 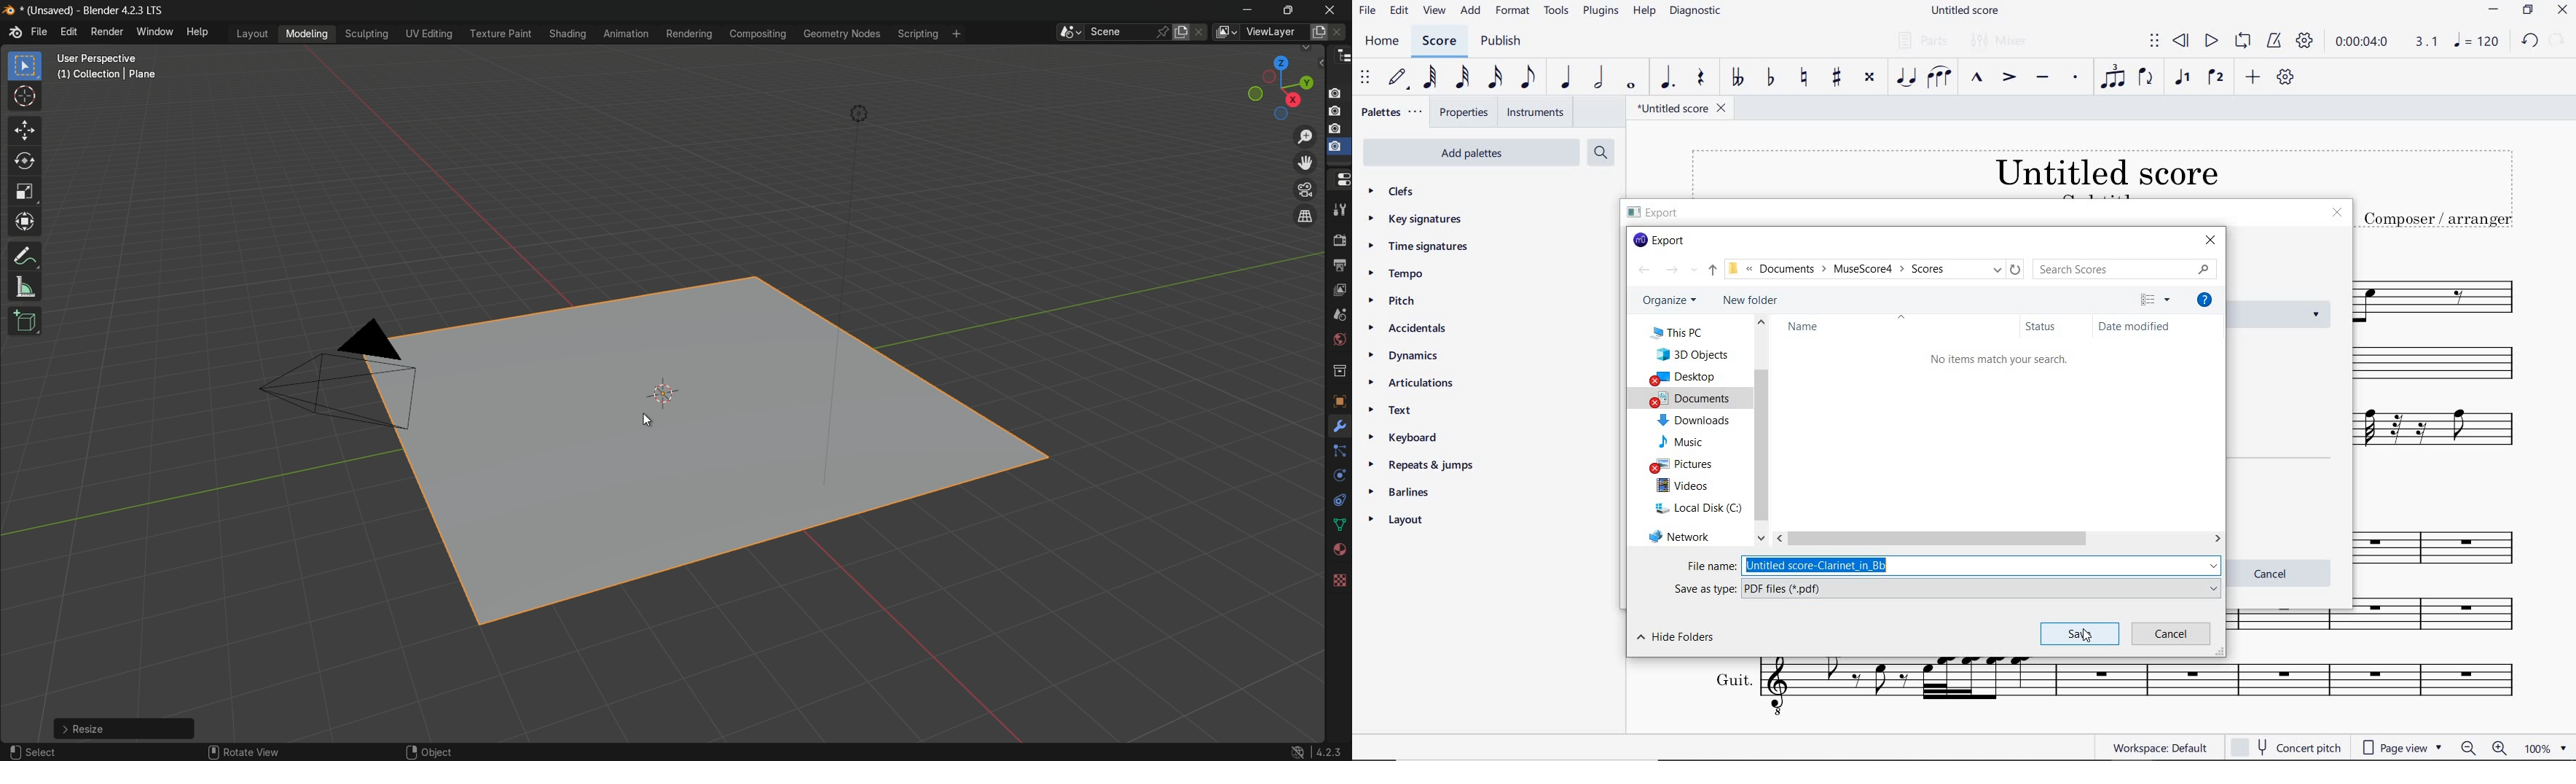 What do you see at coordinates (71, 33) in the screenshot?
I see `edit menu` at bounding box center [71, 33].